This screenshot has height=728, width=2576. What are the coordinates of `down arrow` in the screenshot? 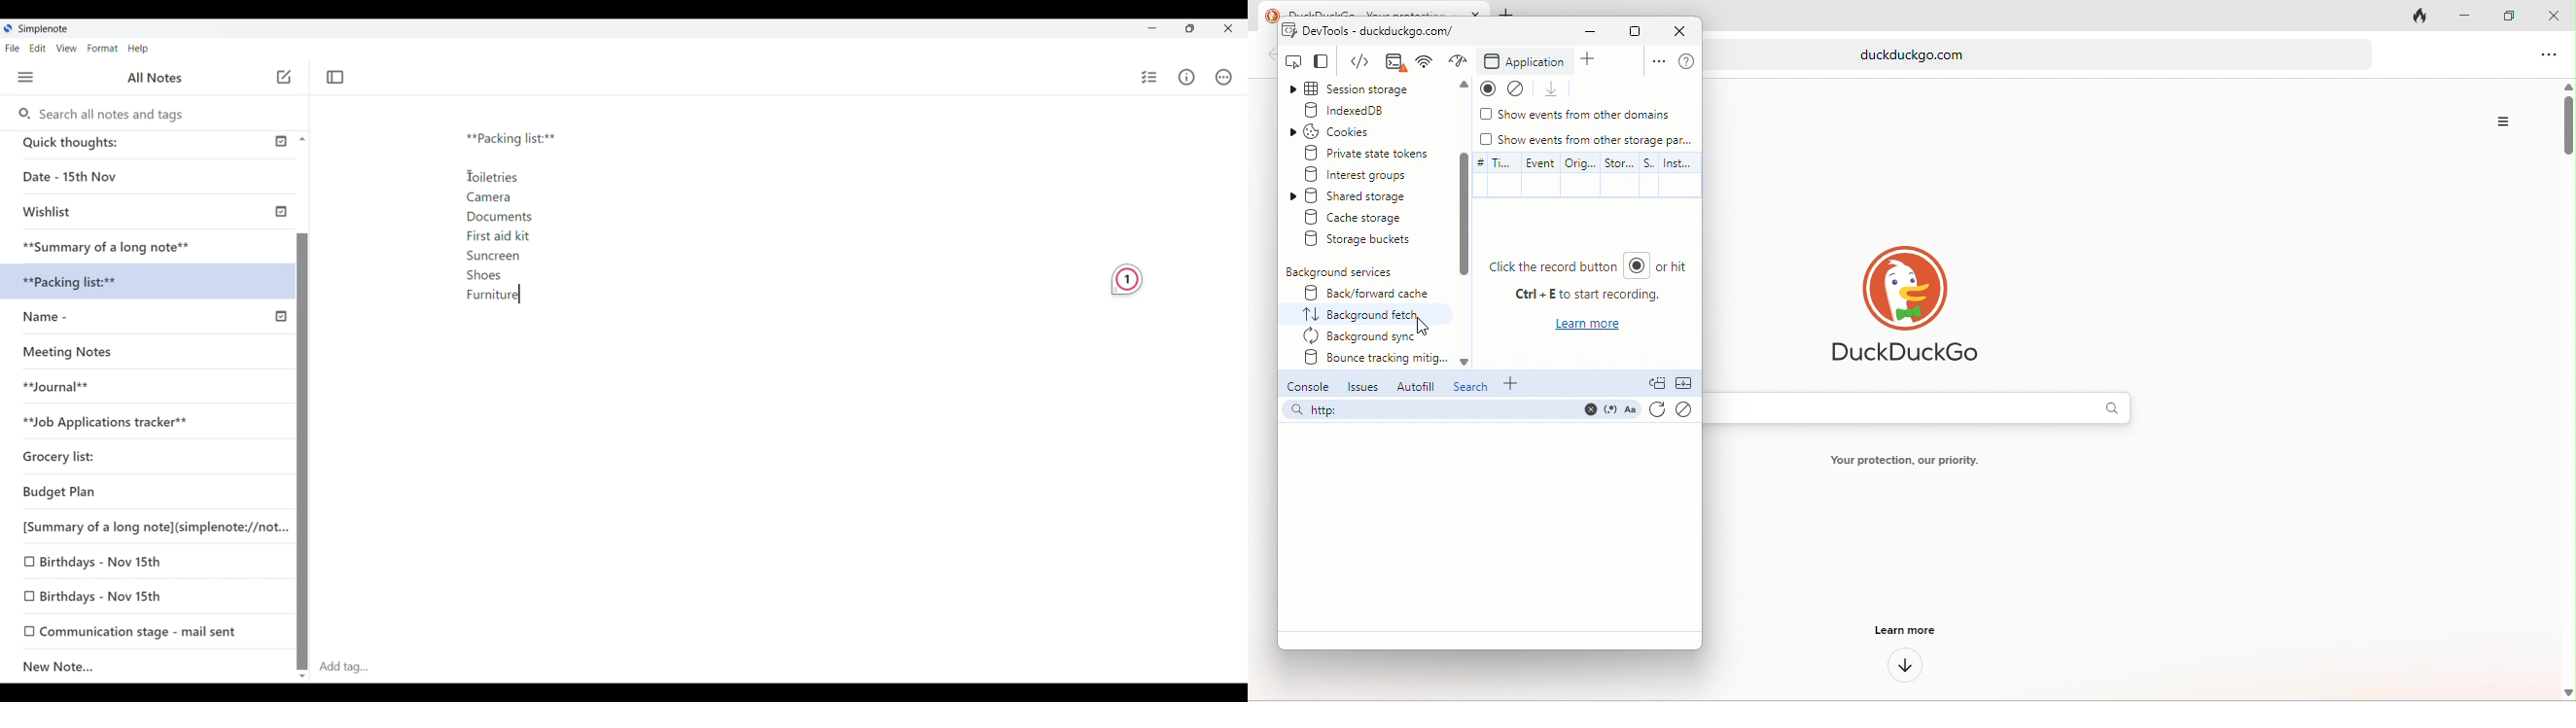 It's located at (1900, 668).